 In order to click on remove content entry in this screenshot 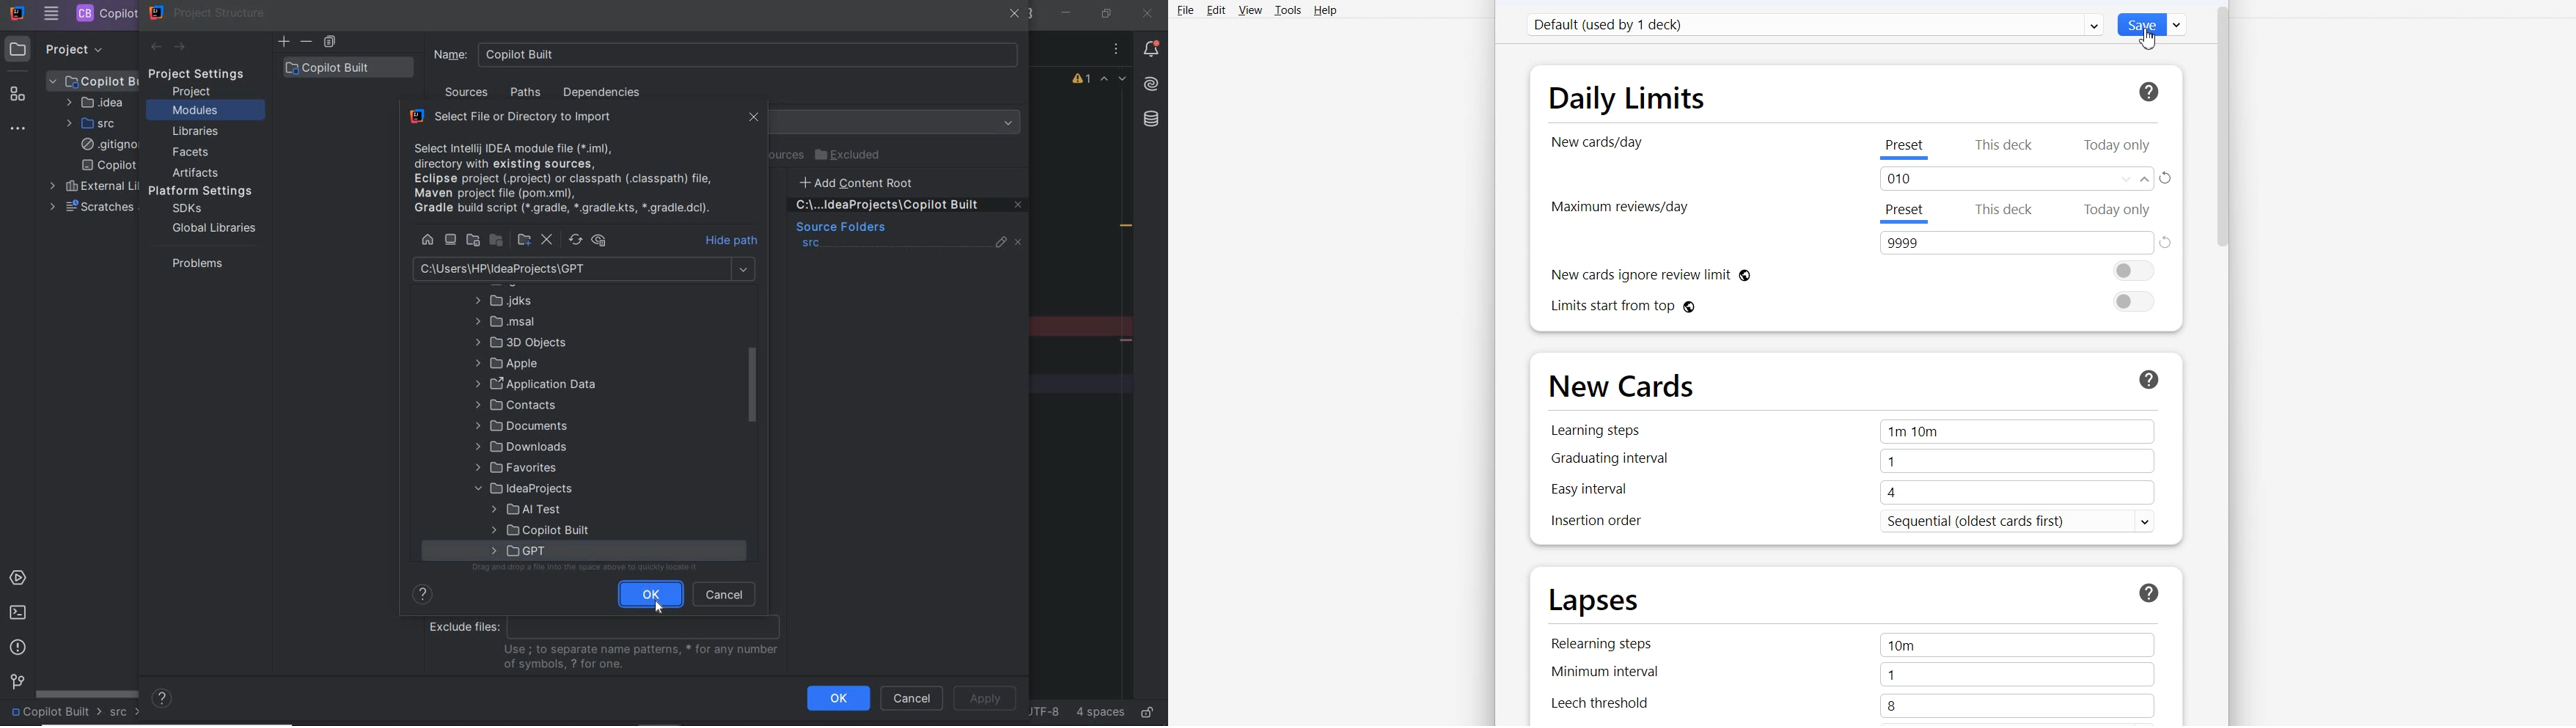, I will do `click(910, 207)`.